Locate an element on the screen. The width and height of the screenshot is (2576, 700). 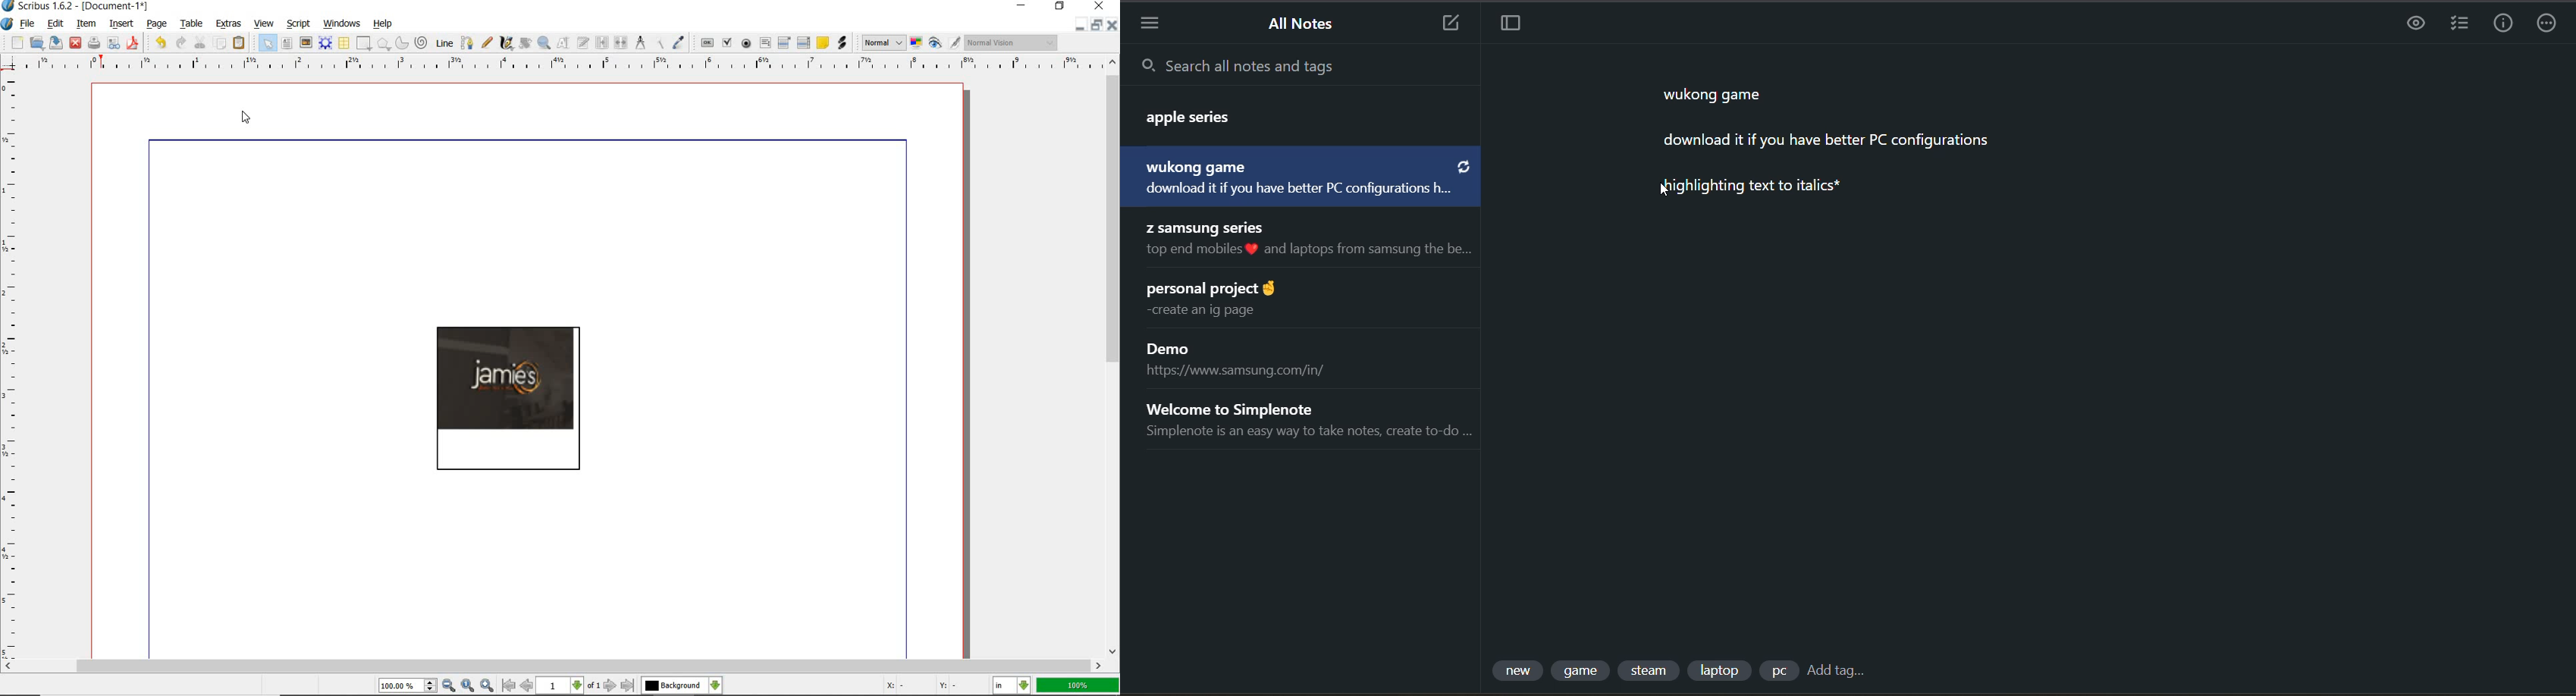
restore is located at coordinates (1062, 7).